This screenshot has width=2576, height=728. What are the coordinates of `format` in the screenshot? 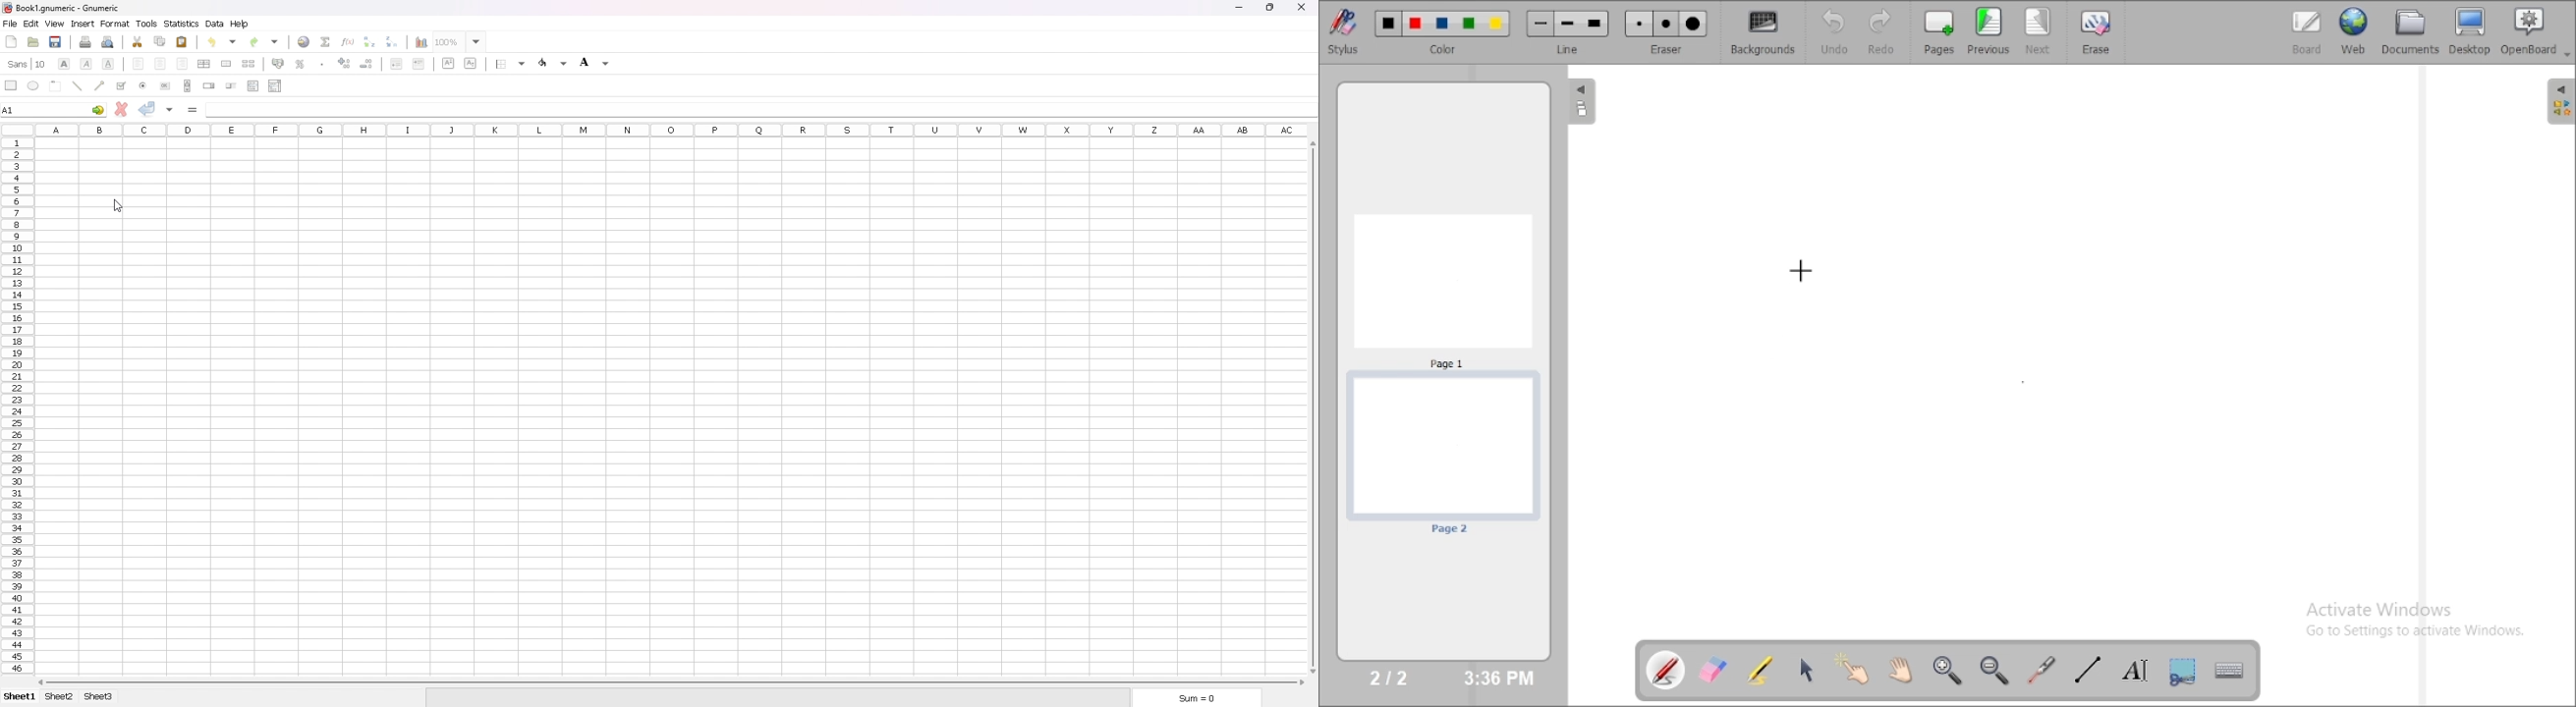 It's located at (116, 23).